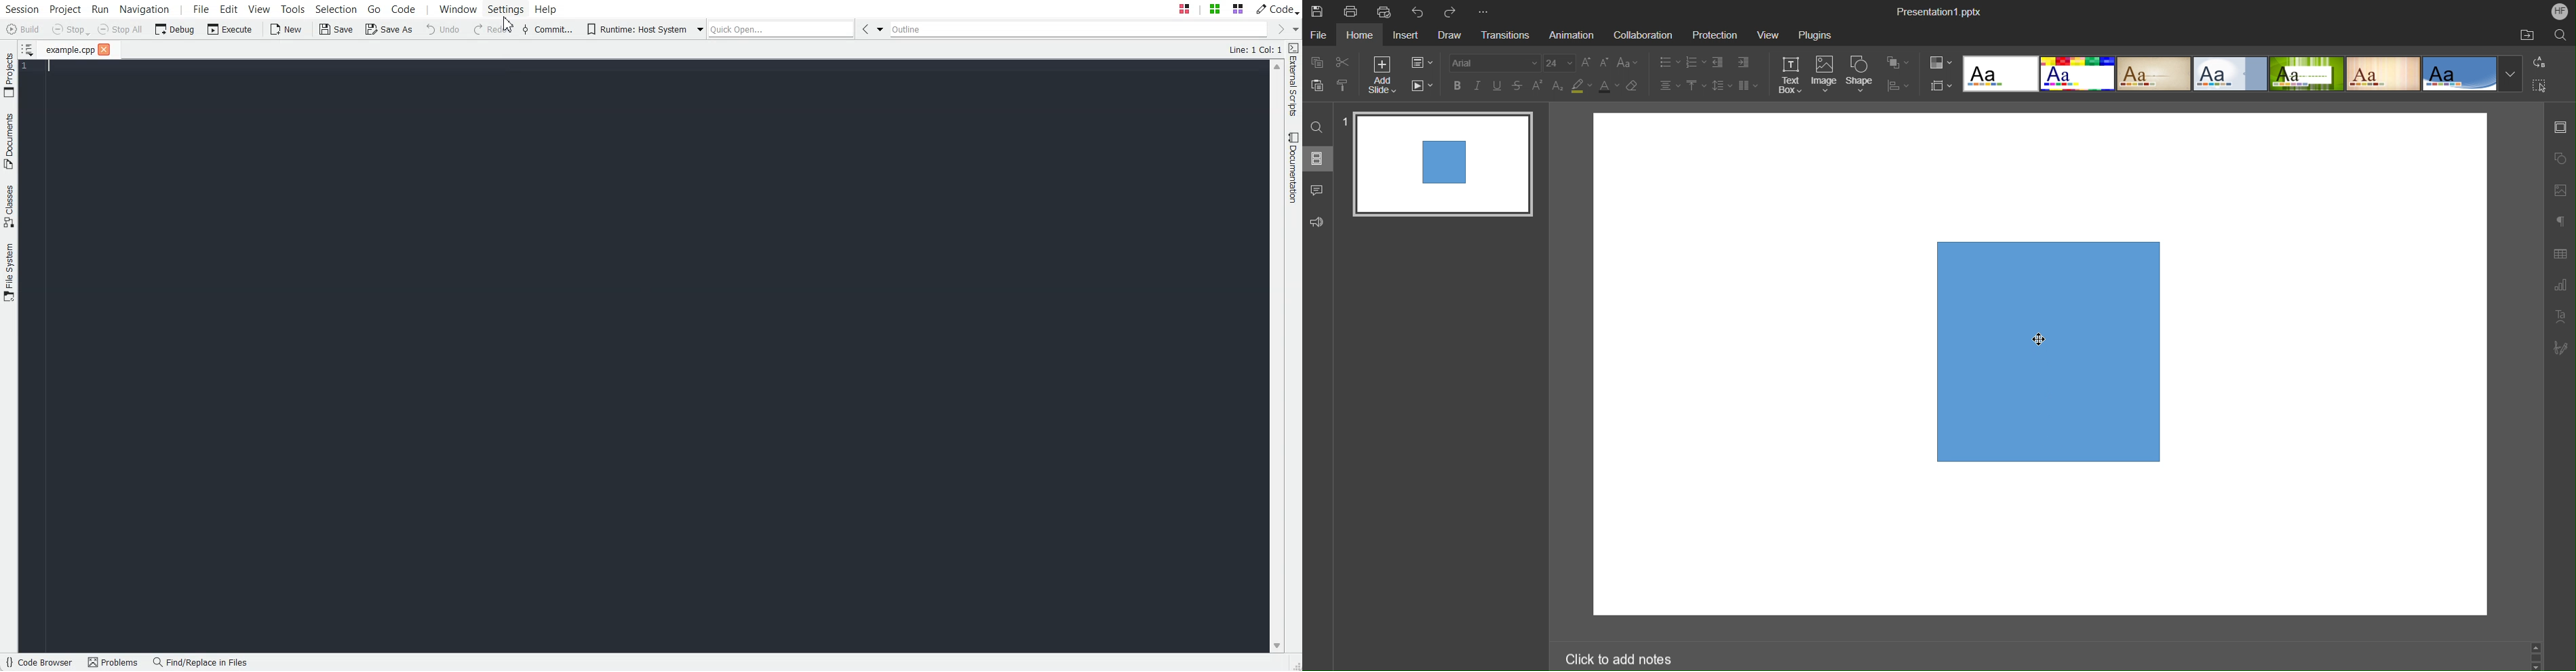 The image size is (2576, 672). What do you see at coordinates (2523, 35) in the screenshot?
I see `Open File Location` at bounding box center [2523, 35].